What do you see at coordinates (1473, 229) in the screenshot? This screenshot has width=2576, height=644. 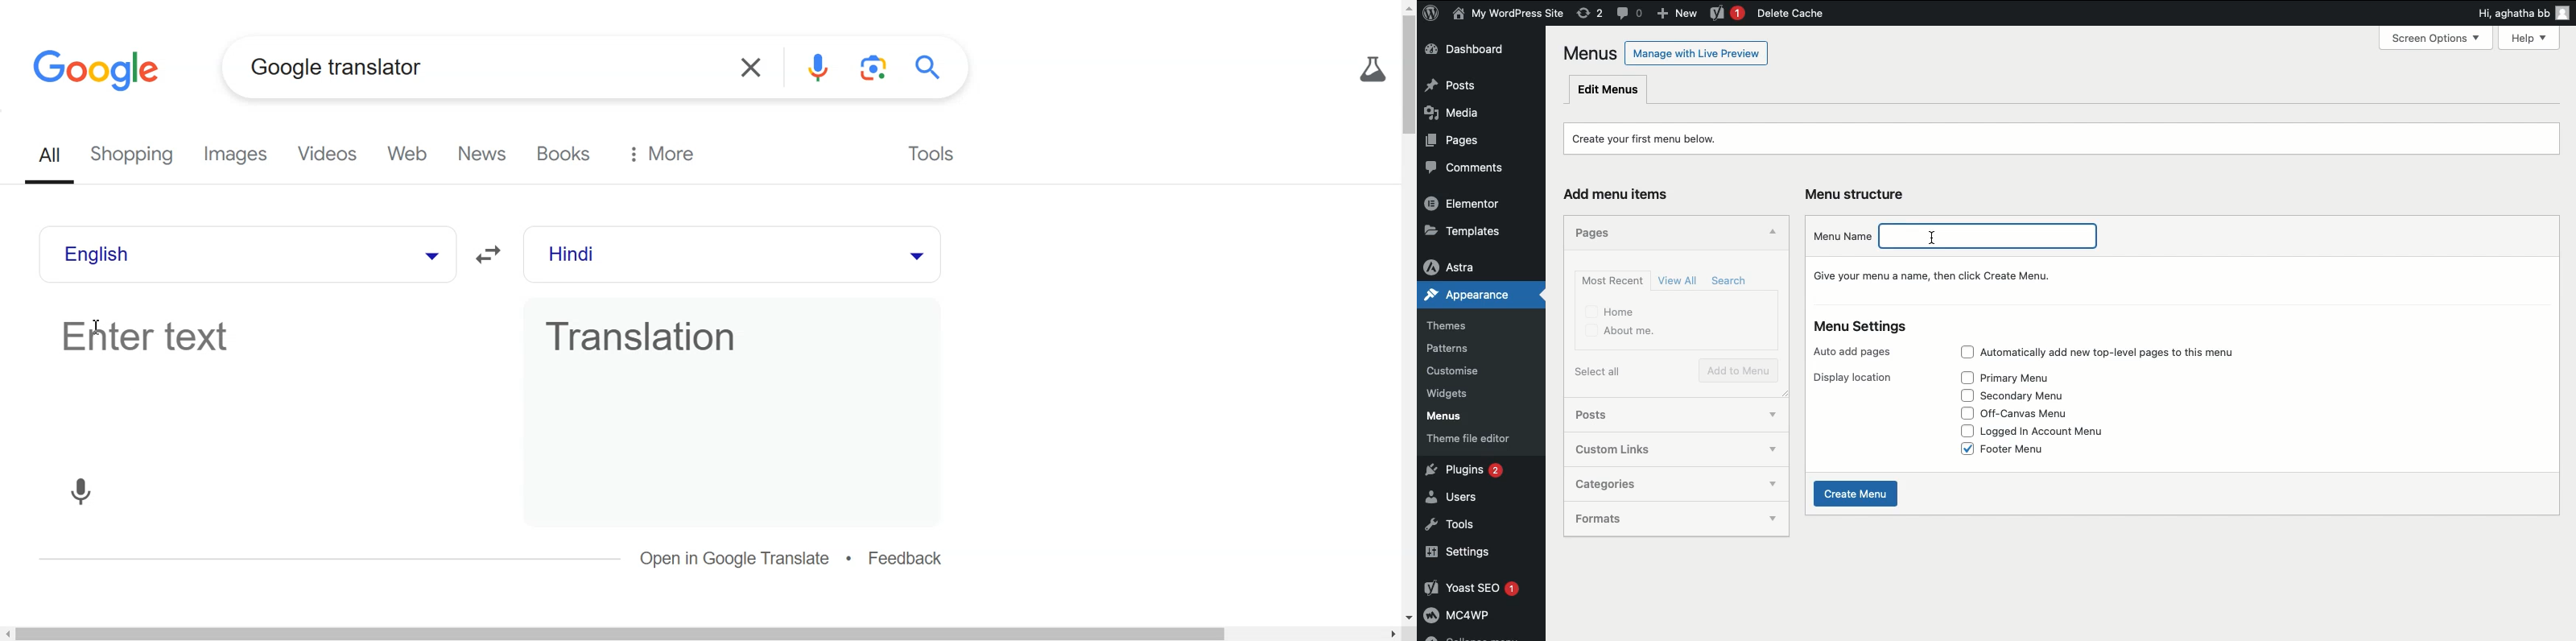 I see `Templates` at bounding box center [1473, 229].